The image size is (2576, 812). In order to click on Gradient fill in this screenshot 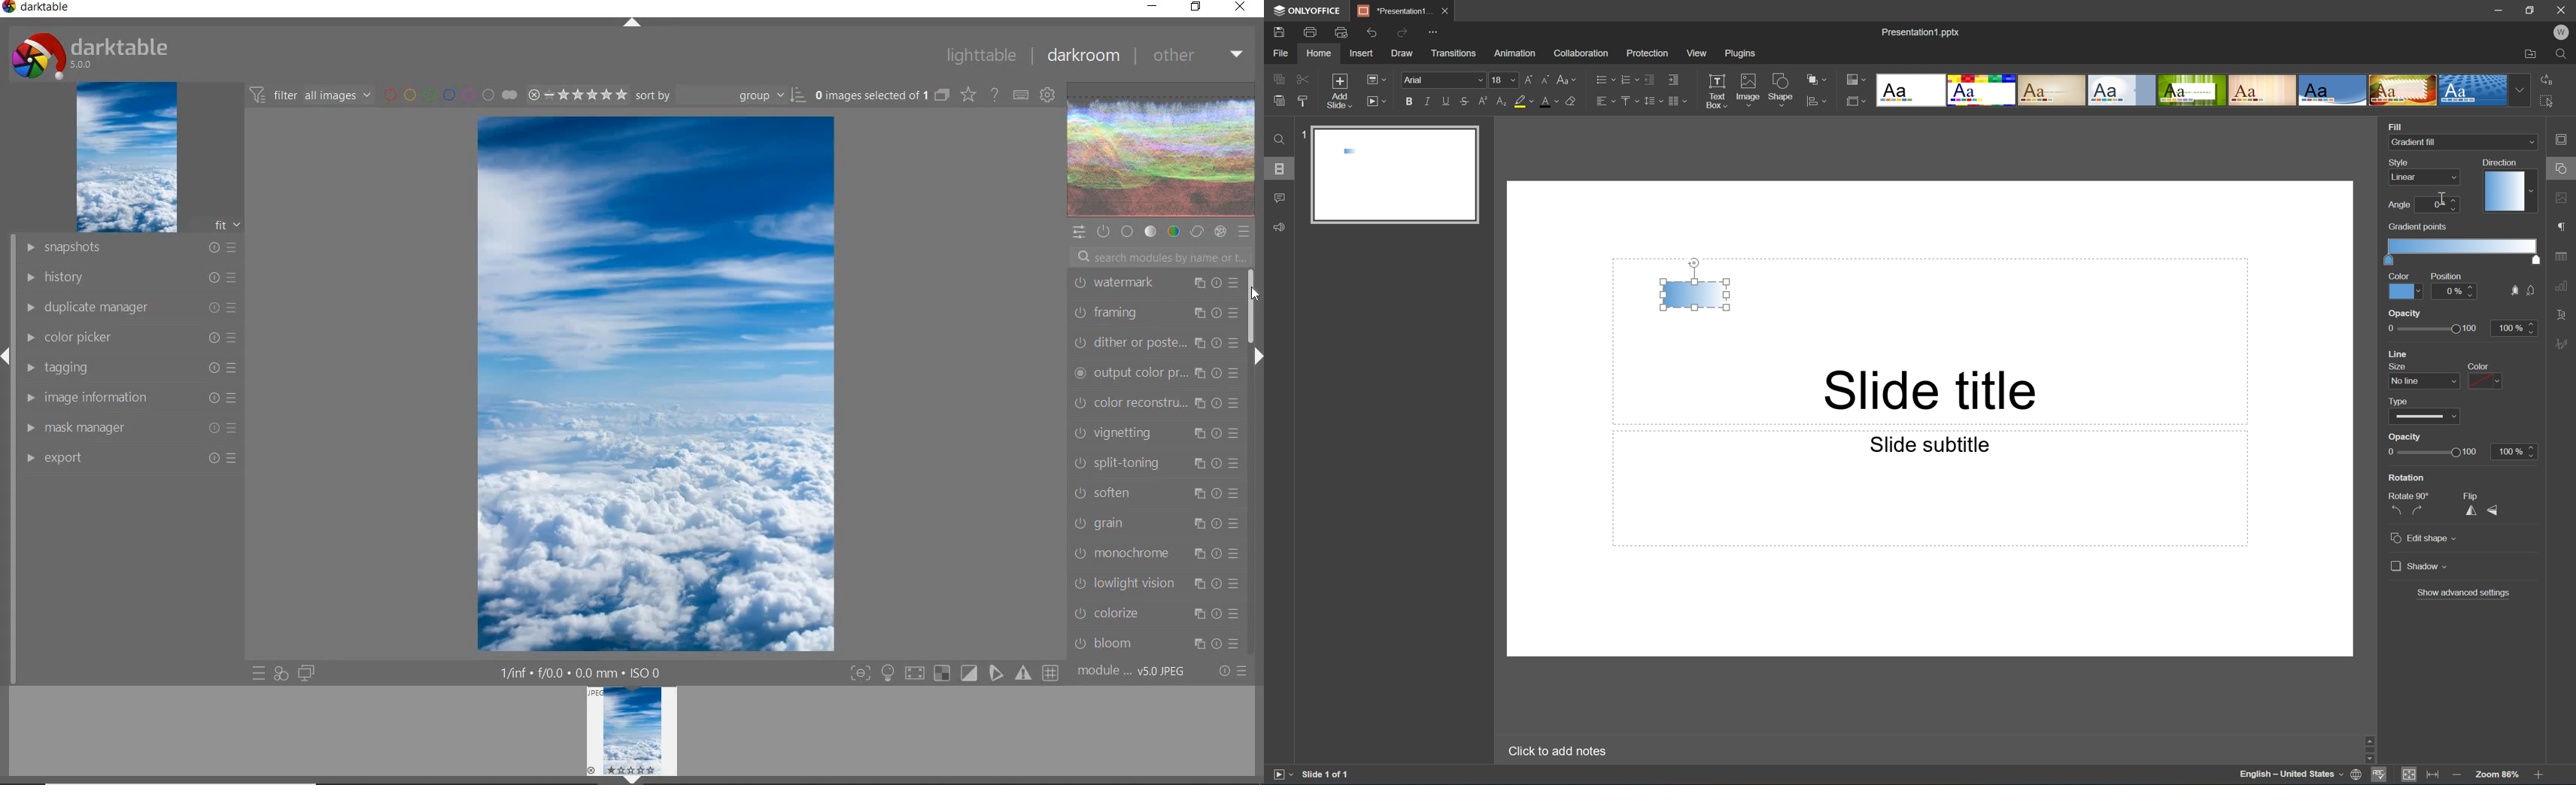, I will do `click(2416, 142)`.